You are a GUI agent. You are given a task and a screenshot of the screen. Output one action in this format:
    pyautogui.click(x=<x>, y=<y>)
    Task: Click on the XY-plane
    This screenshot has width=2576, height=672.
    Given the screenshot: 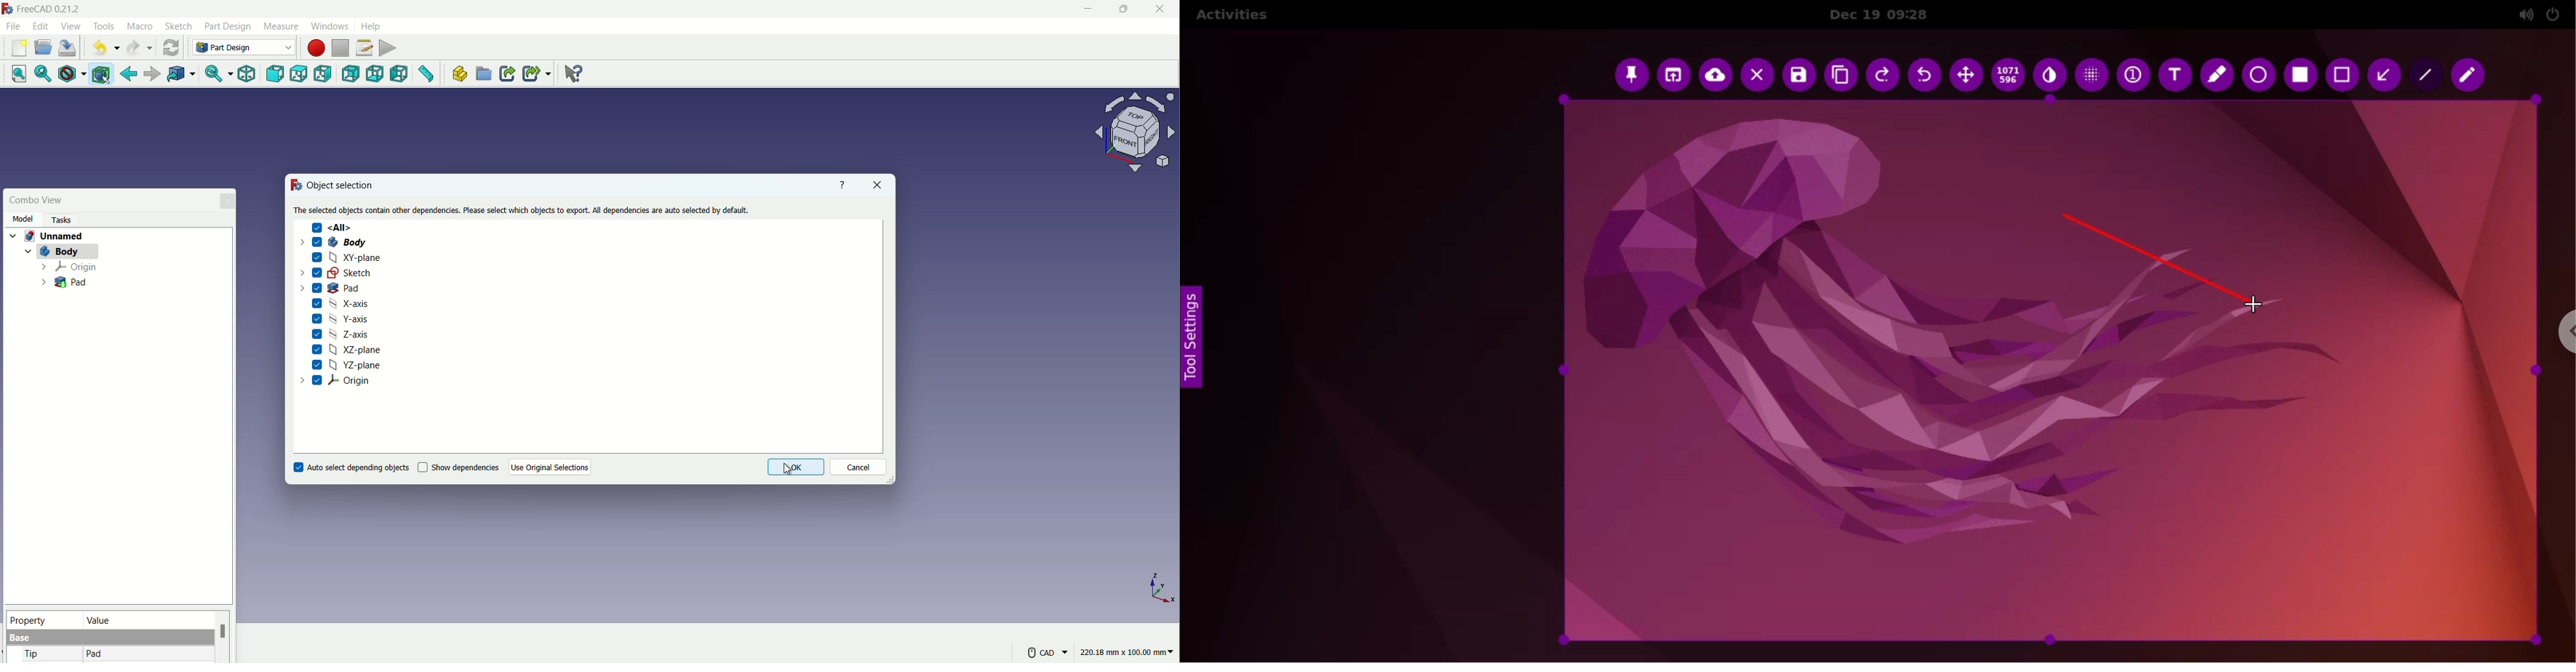 What is the action you would take?
    pyautogui.click(x=348, y=257)
    